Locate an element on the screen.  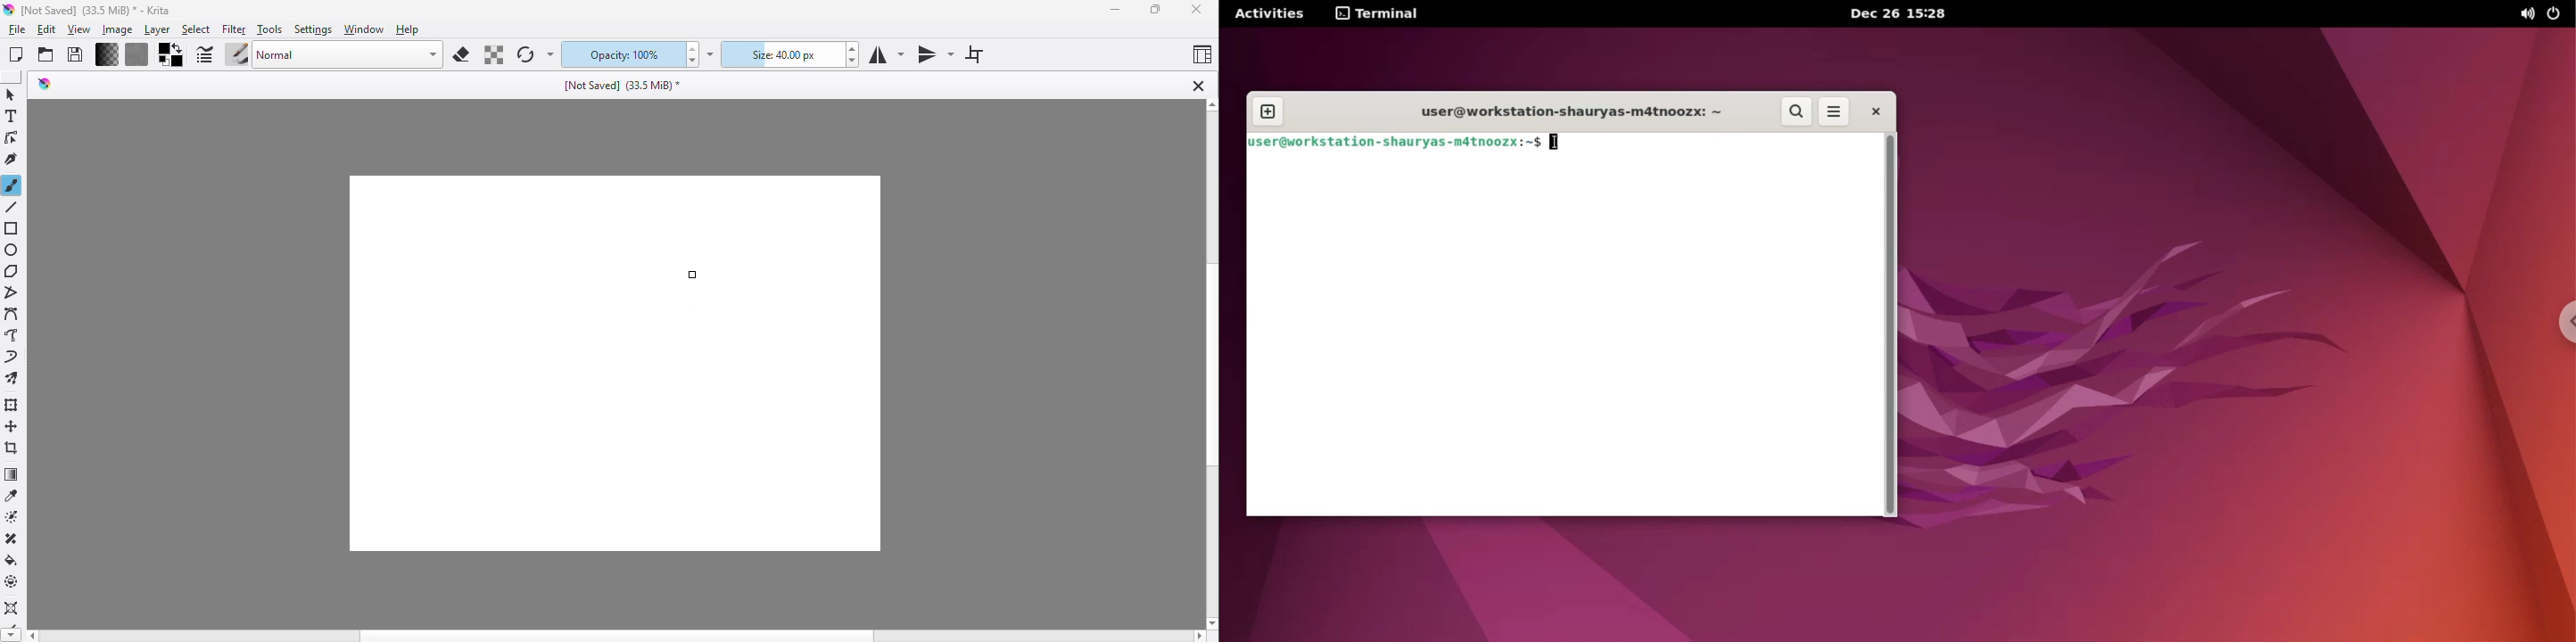
canvas is located at coordinates (611, 364).